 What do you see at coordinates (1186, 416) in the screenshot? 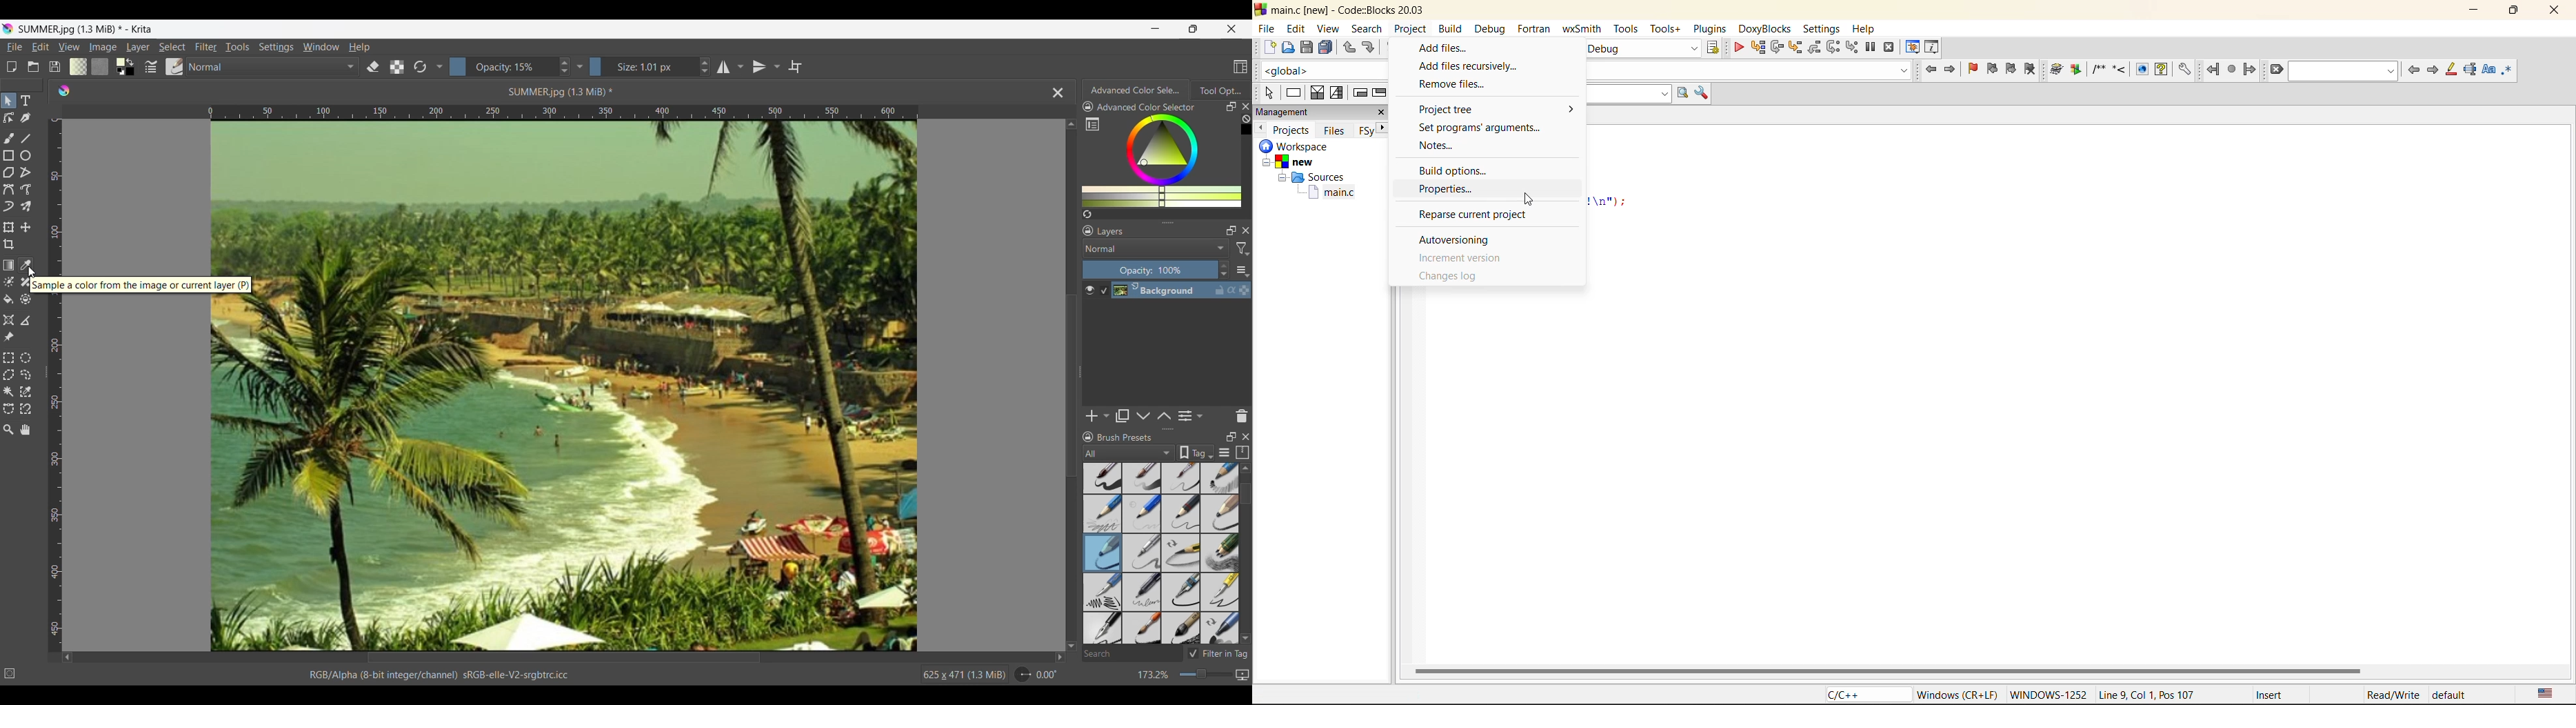
I see `View or change layer properties` at bounding box center [1186, 416].